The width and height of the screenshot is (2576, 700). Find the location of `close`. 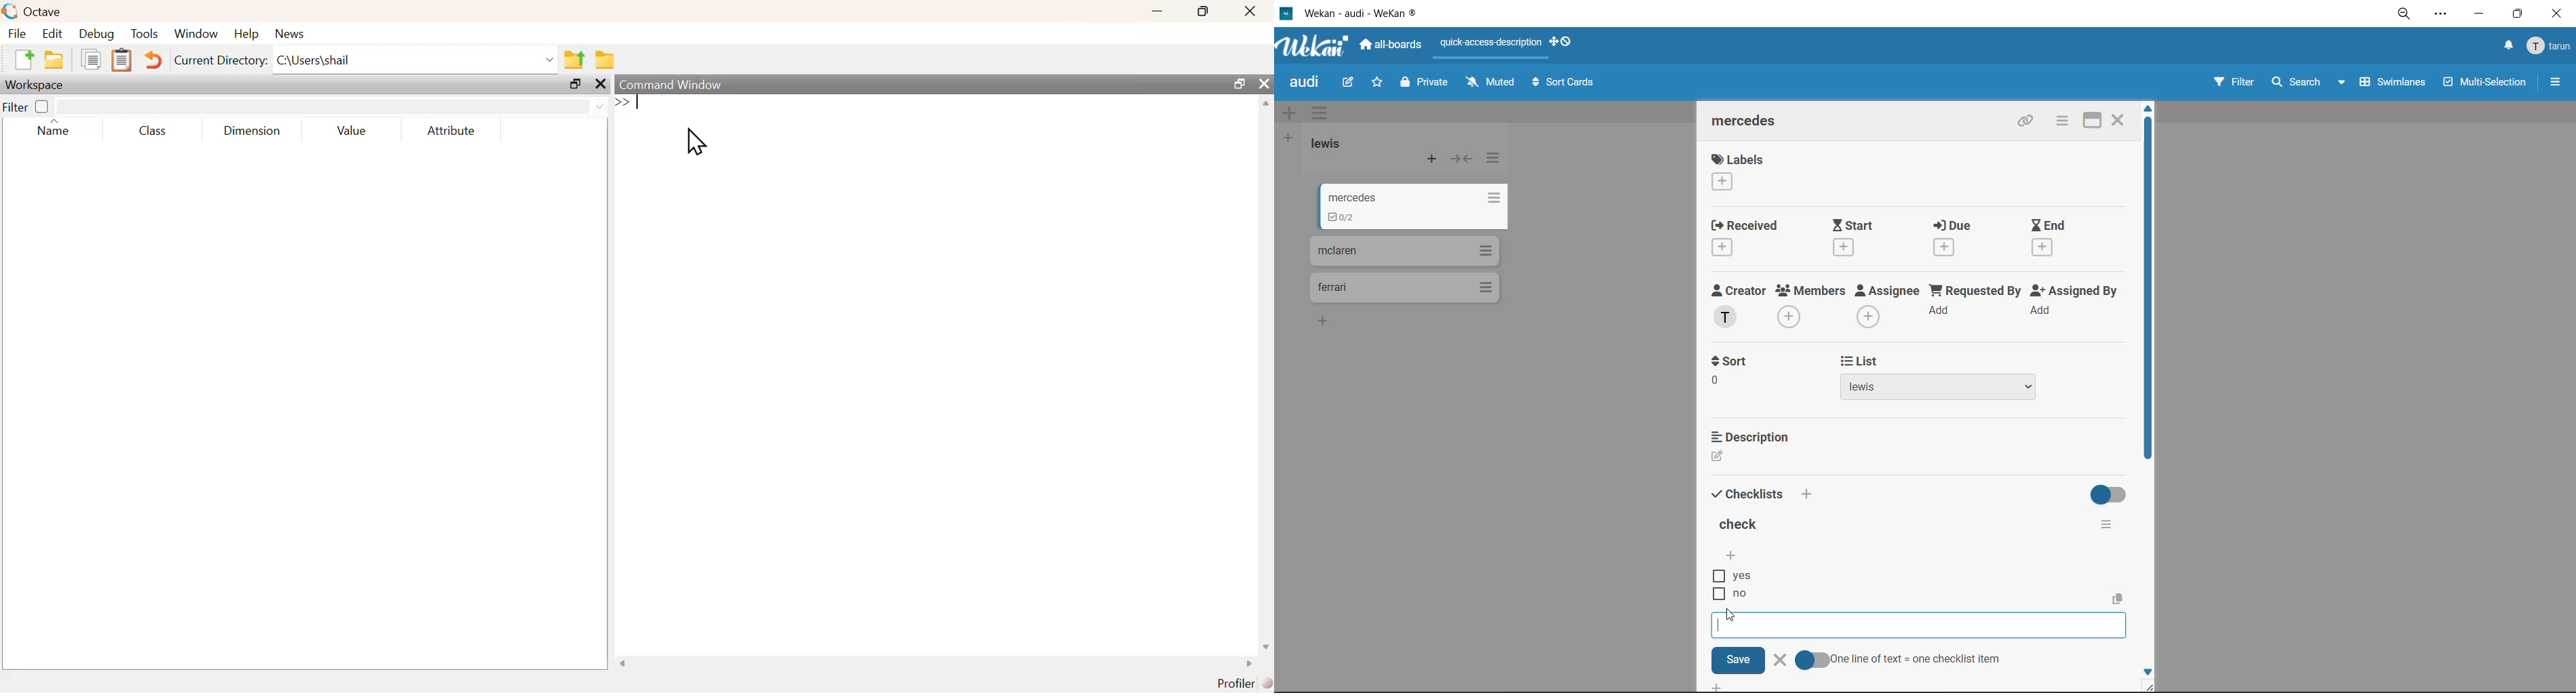

close is located at coordinates (1265, 84).